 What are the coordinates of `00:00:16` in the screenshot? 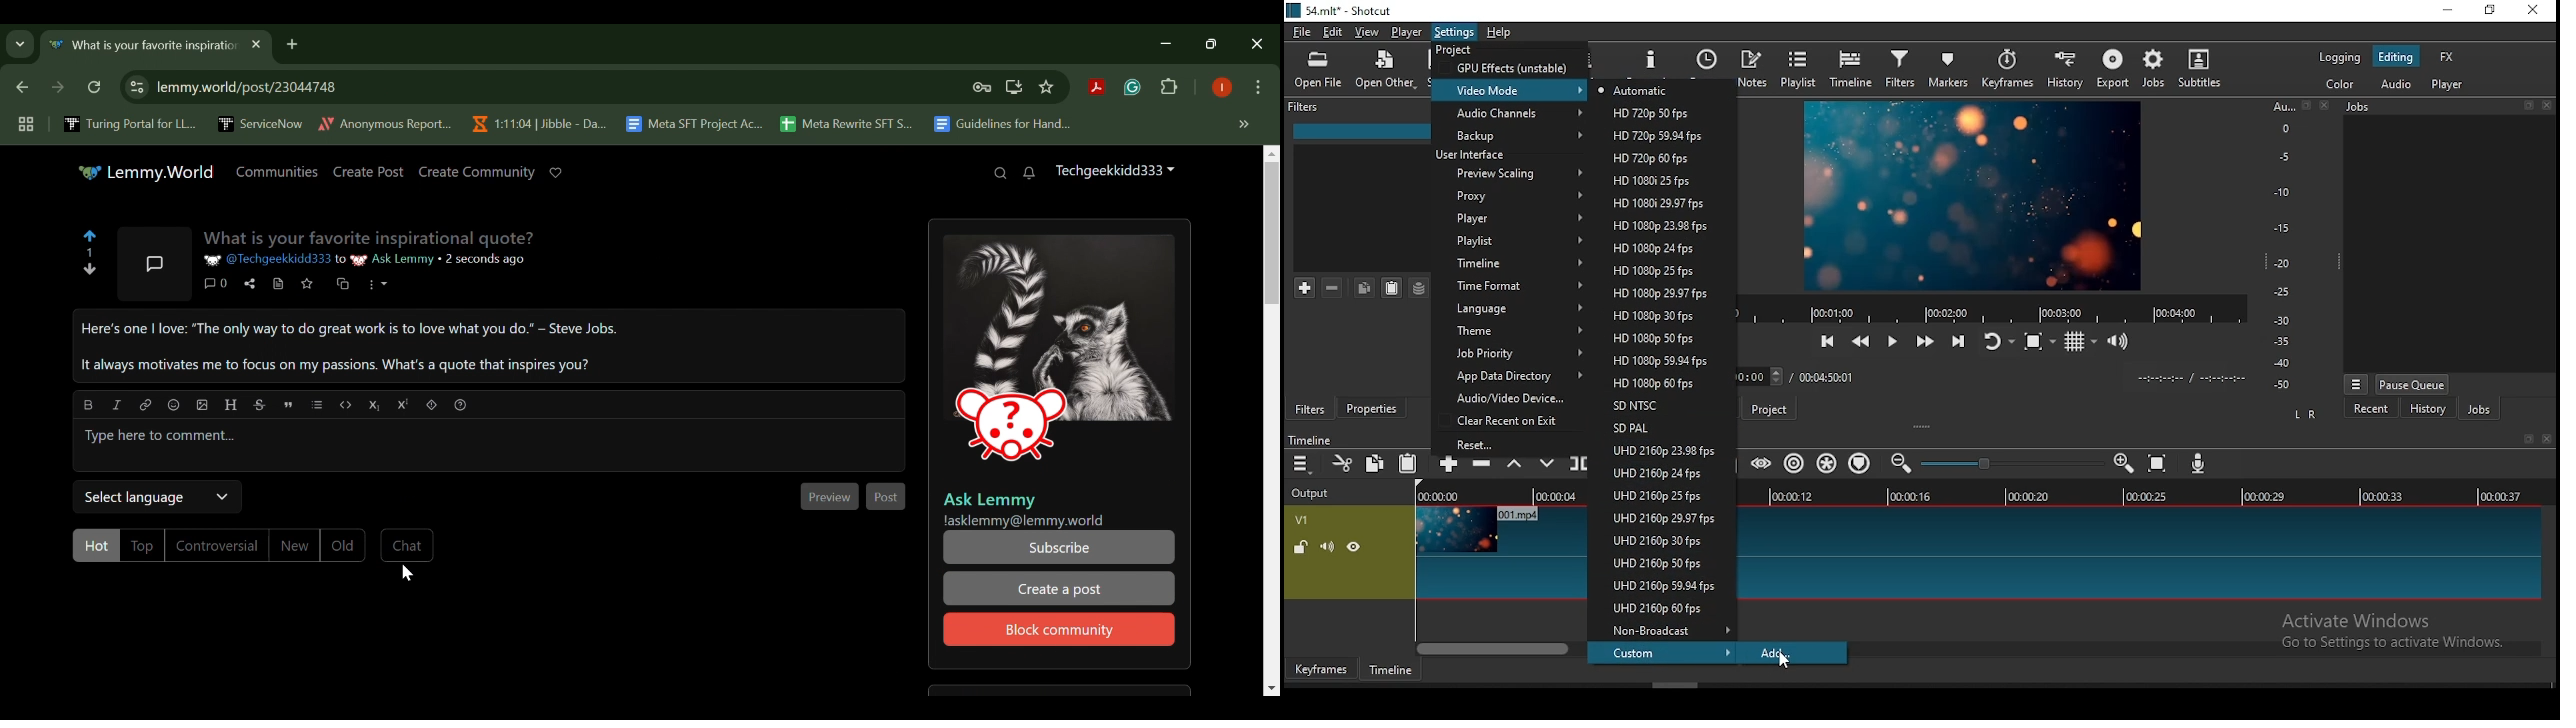 It's located at (1911, 496).